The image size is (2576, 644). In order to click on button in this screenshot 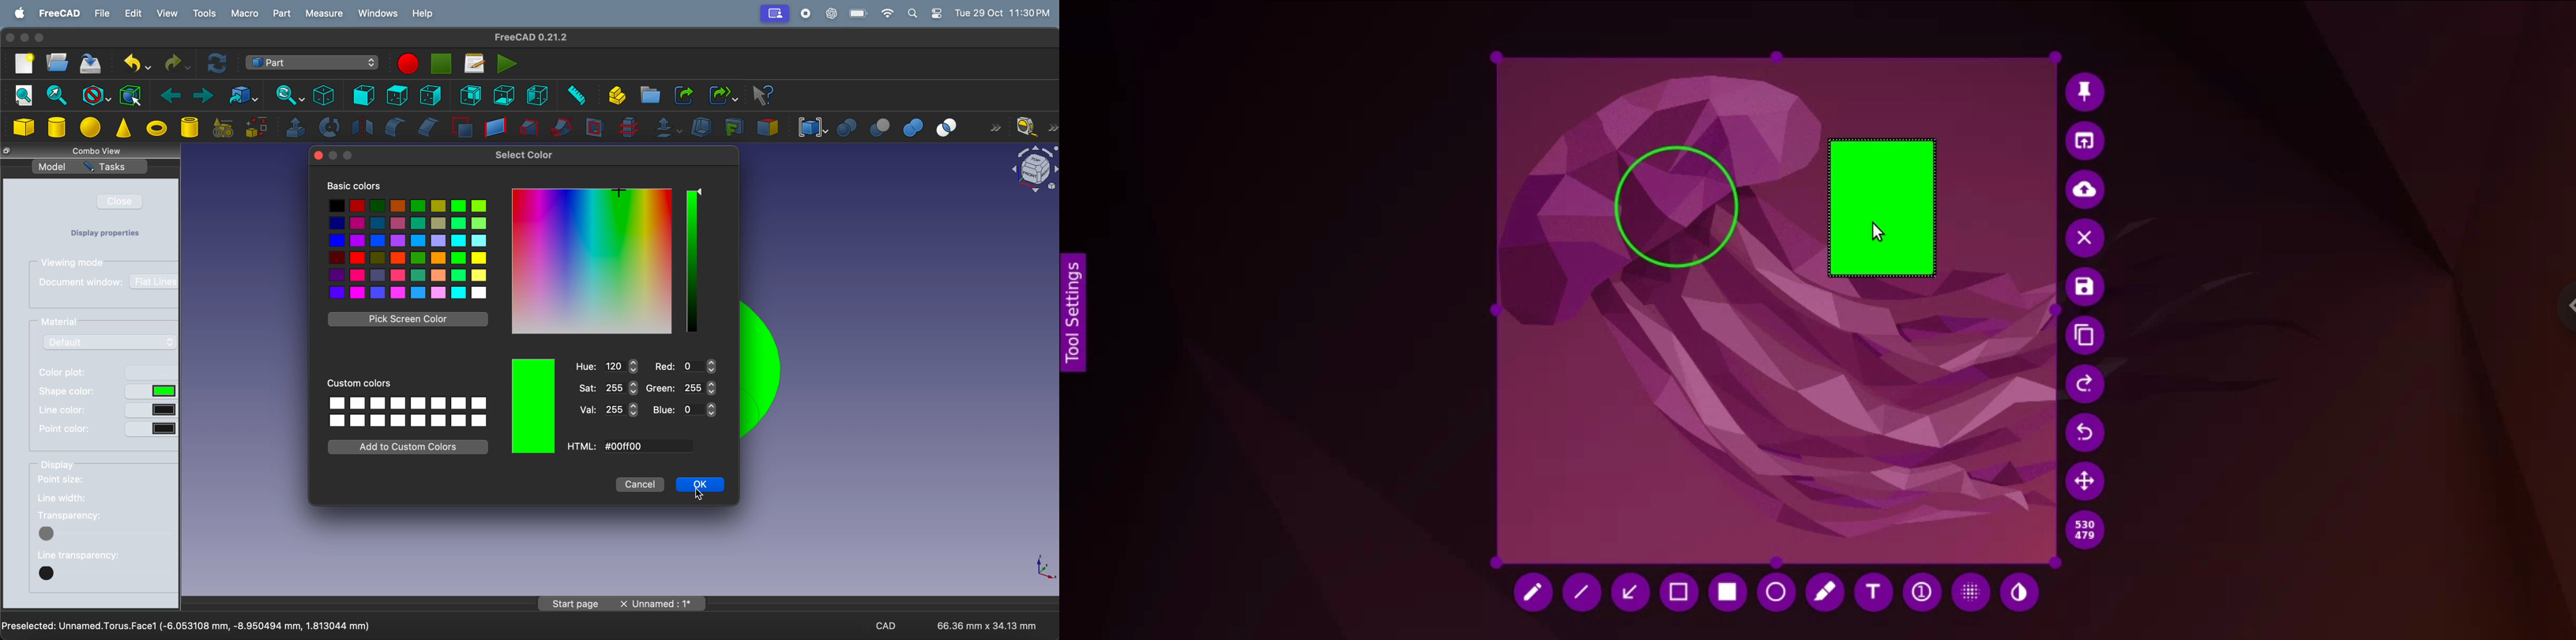, I will do `click(152, 430)`.